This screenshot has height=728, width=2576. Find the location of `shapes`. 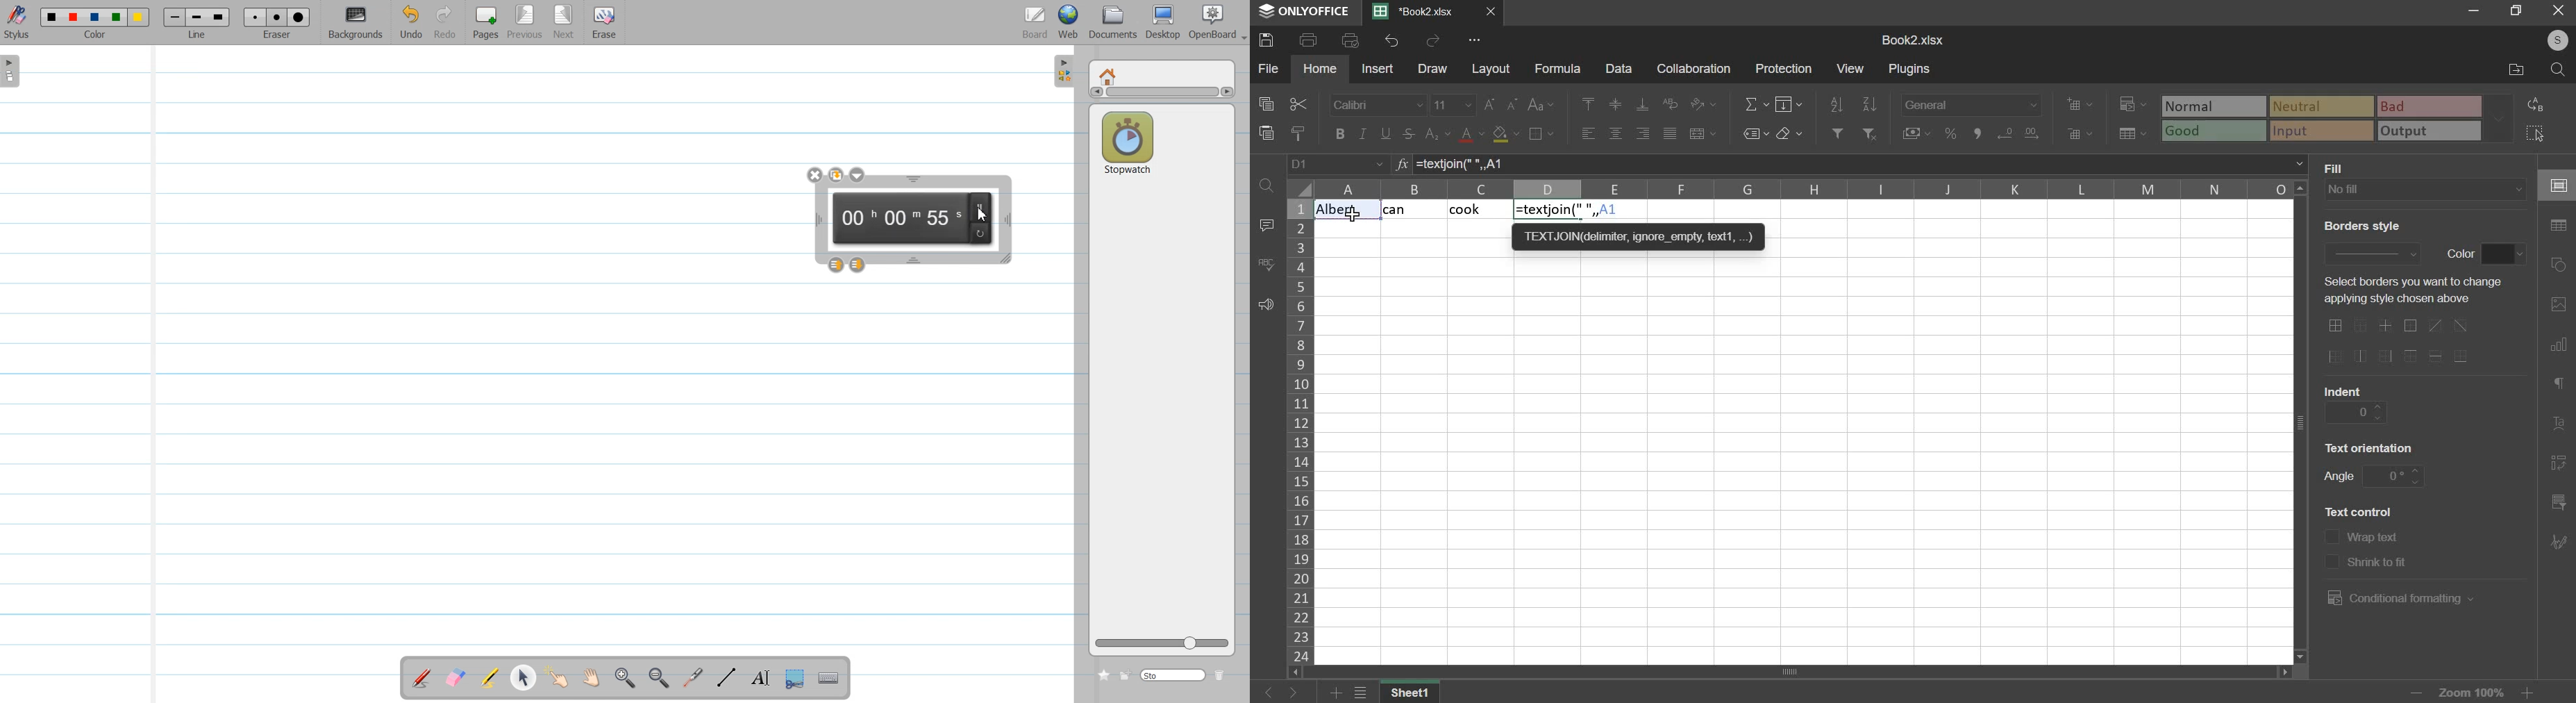

shapes is located at coordinates (2561, 265).